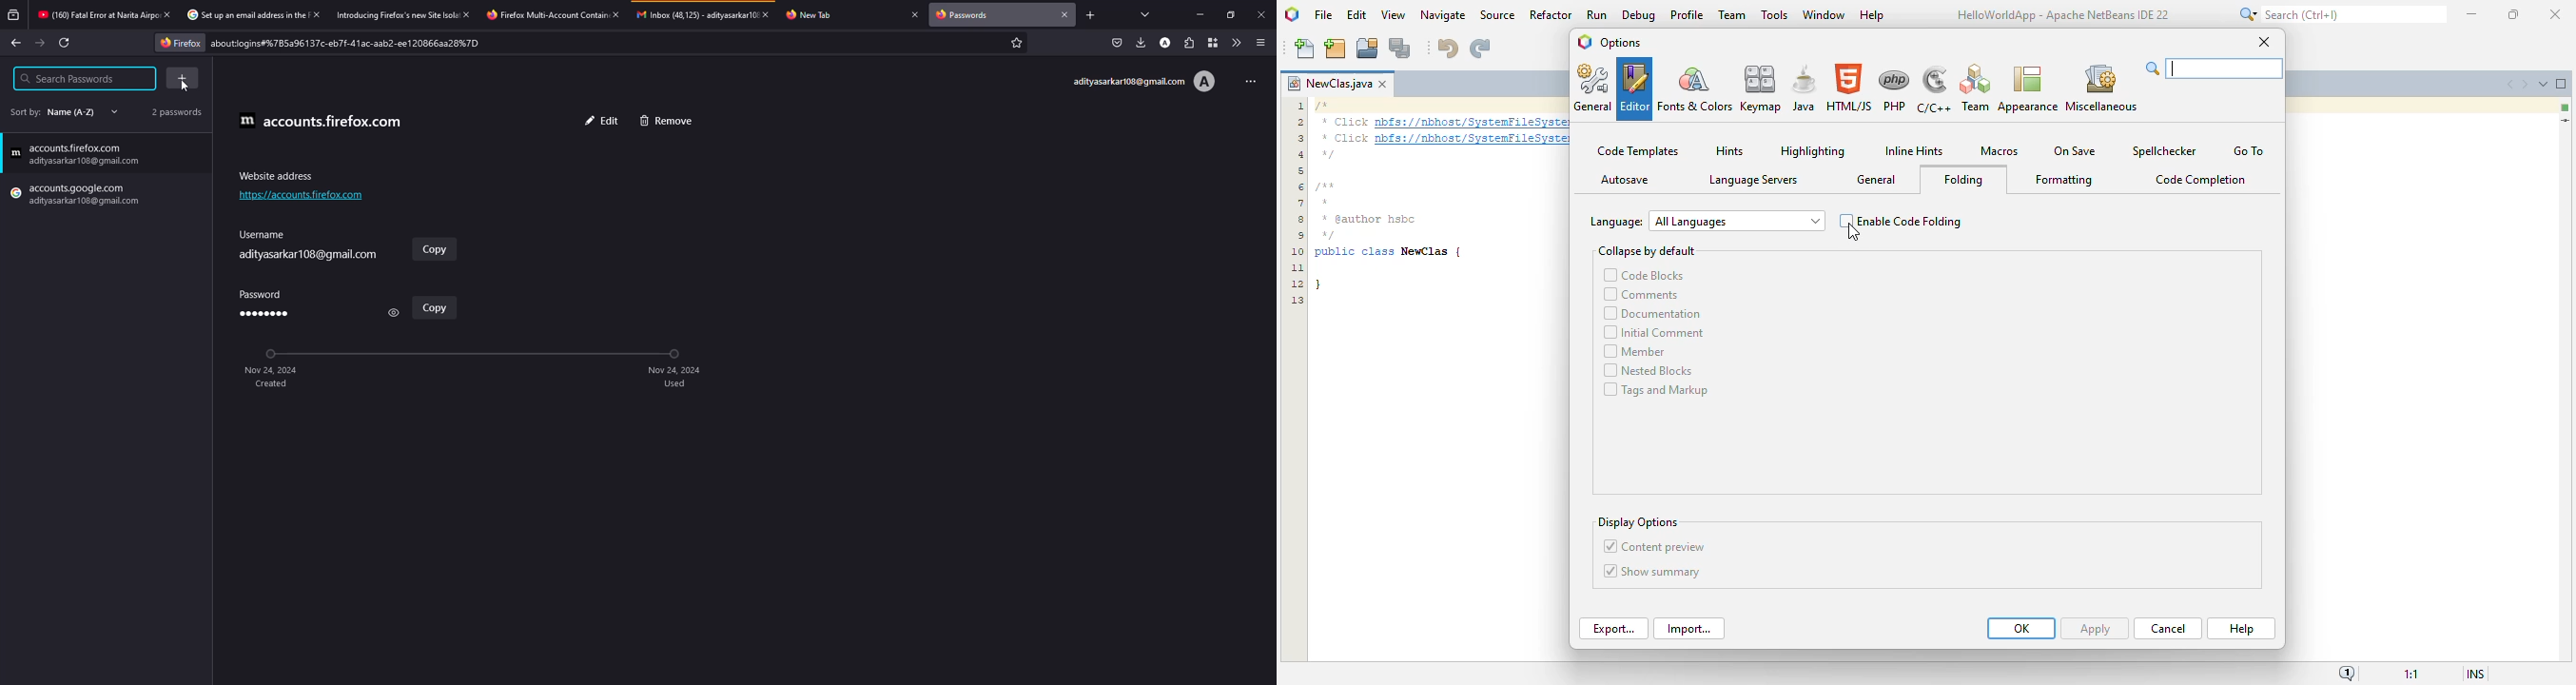  Describe the element at coordinates (1117, 43) in the screenshot. I see `save to pocket` at that location.